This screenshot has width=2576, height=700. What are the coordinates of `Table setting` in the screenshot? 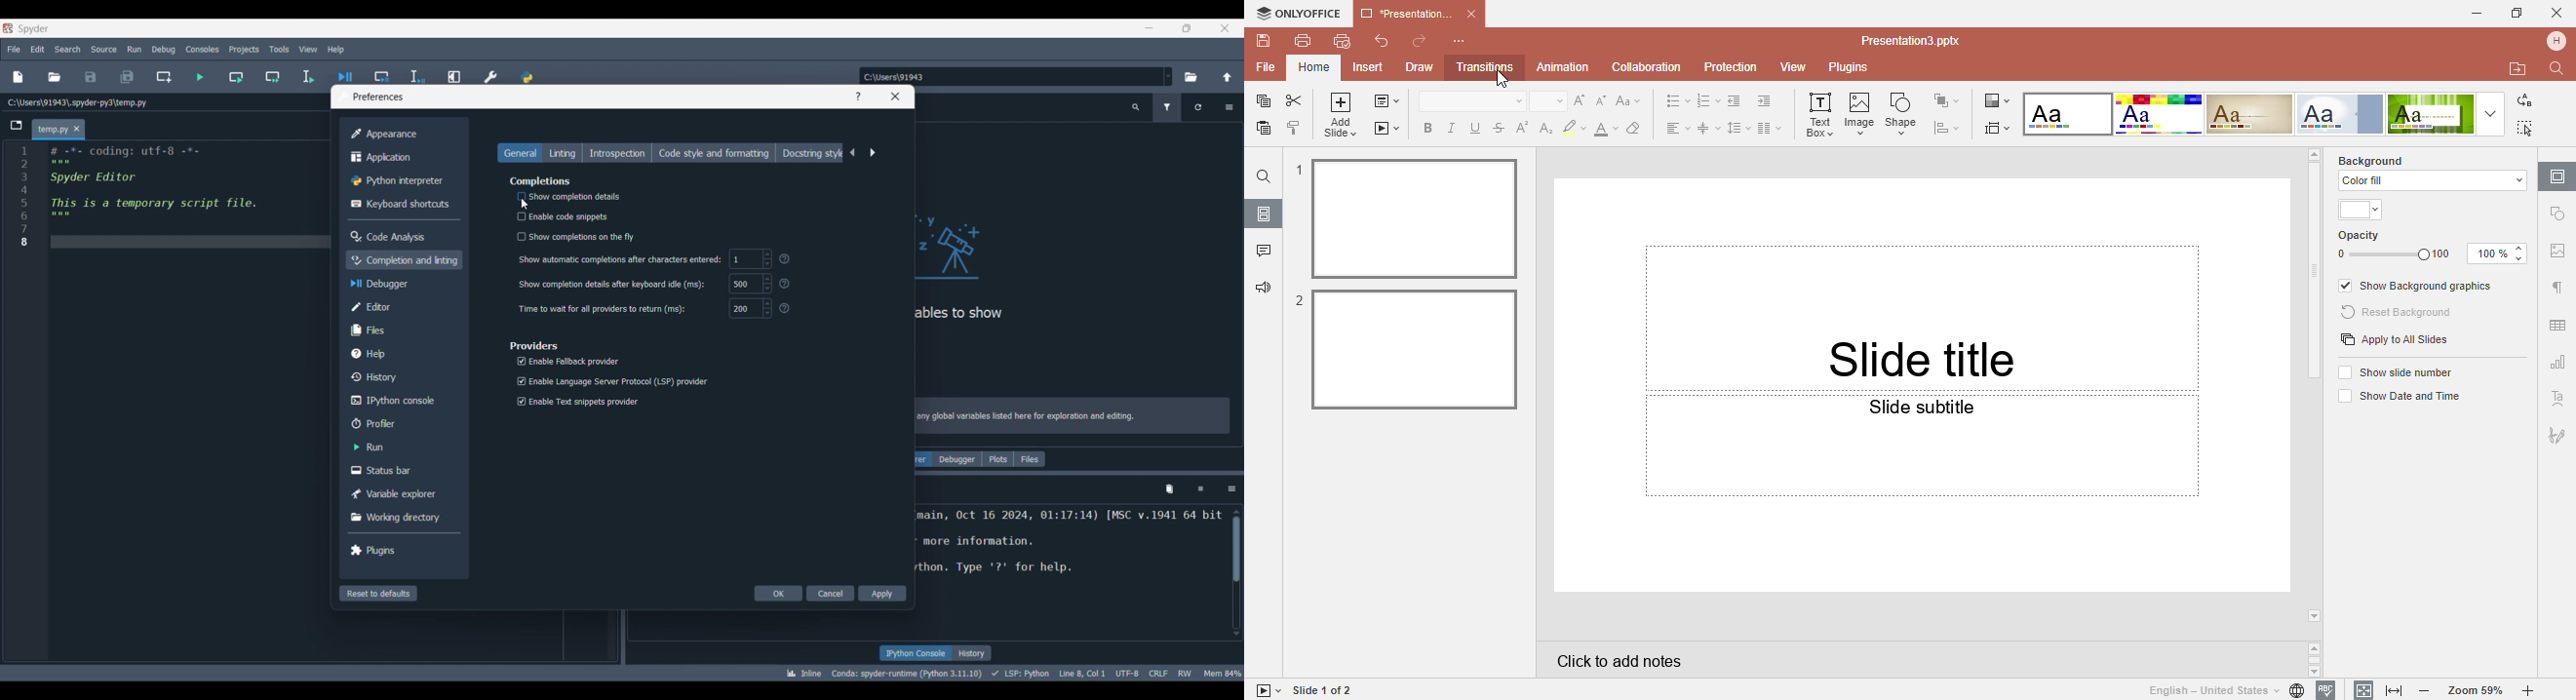 It's located at (2558, 322).